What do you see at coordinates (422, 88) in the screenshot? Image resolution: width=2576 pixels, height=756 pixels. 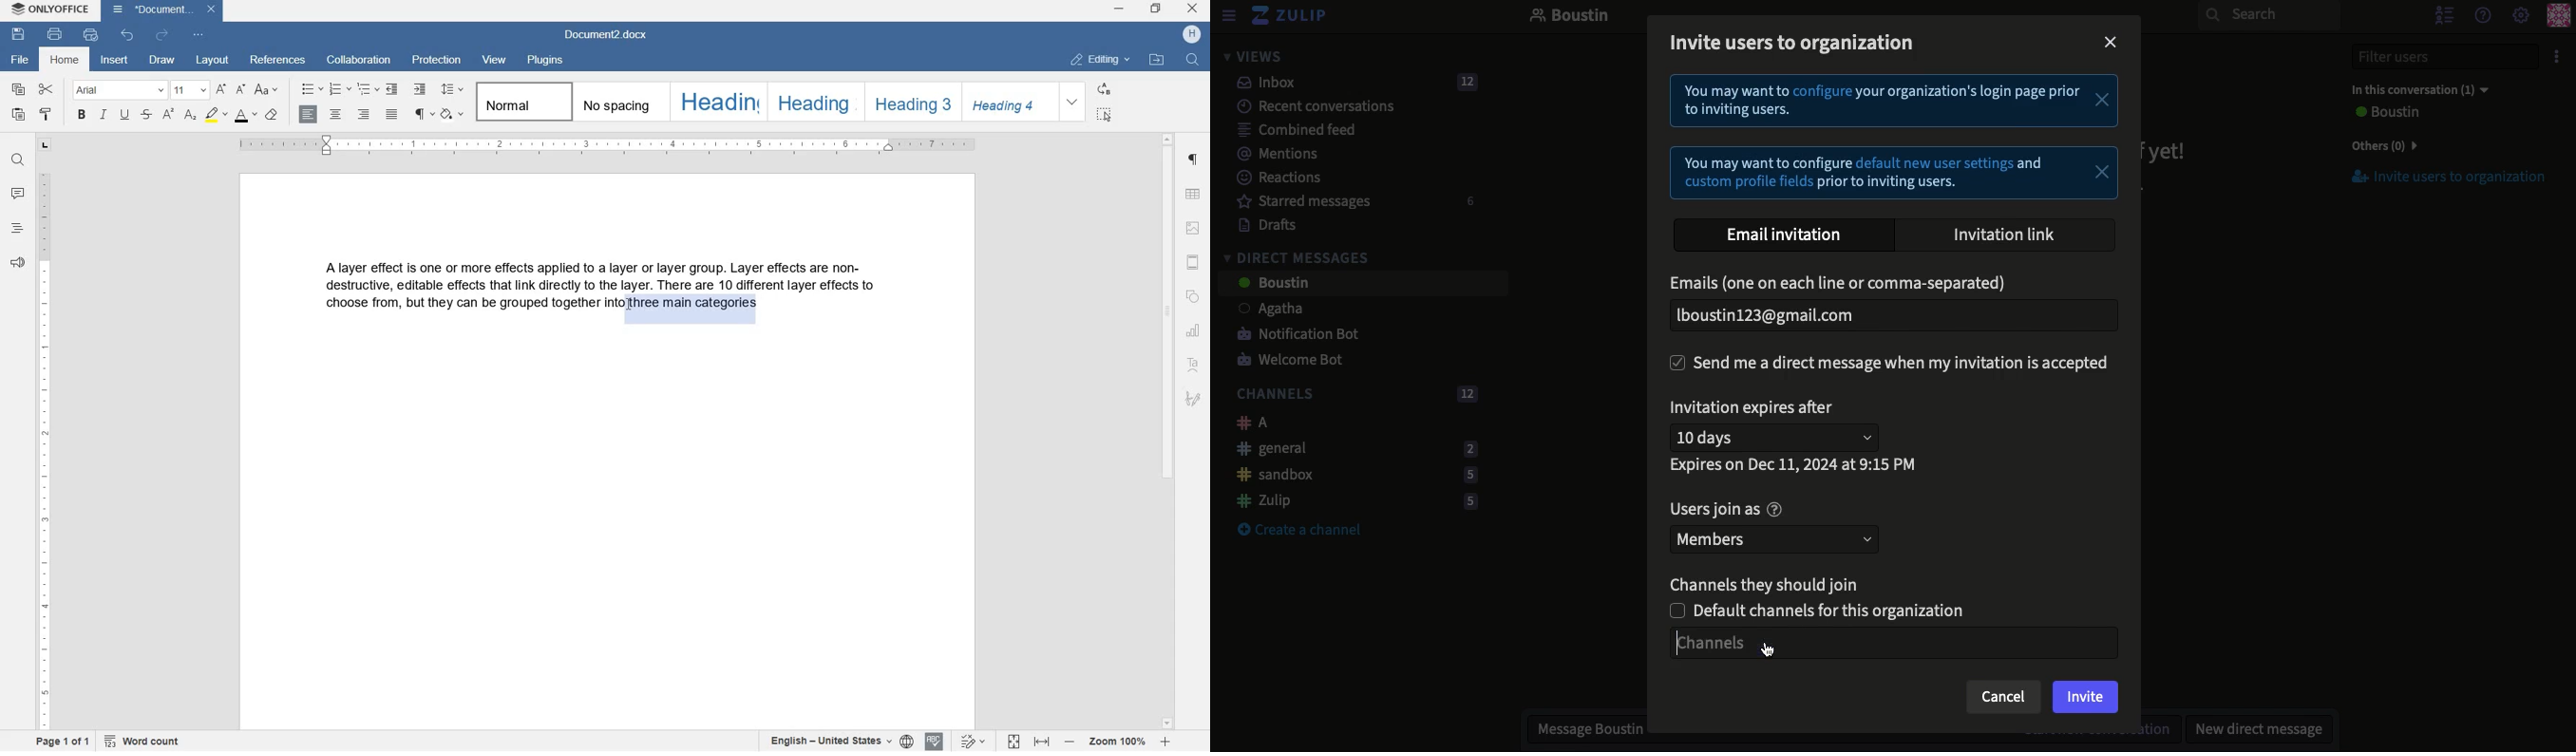 I see `increase indent` at bounding box center [422, 88].